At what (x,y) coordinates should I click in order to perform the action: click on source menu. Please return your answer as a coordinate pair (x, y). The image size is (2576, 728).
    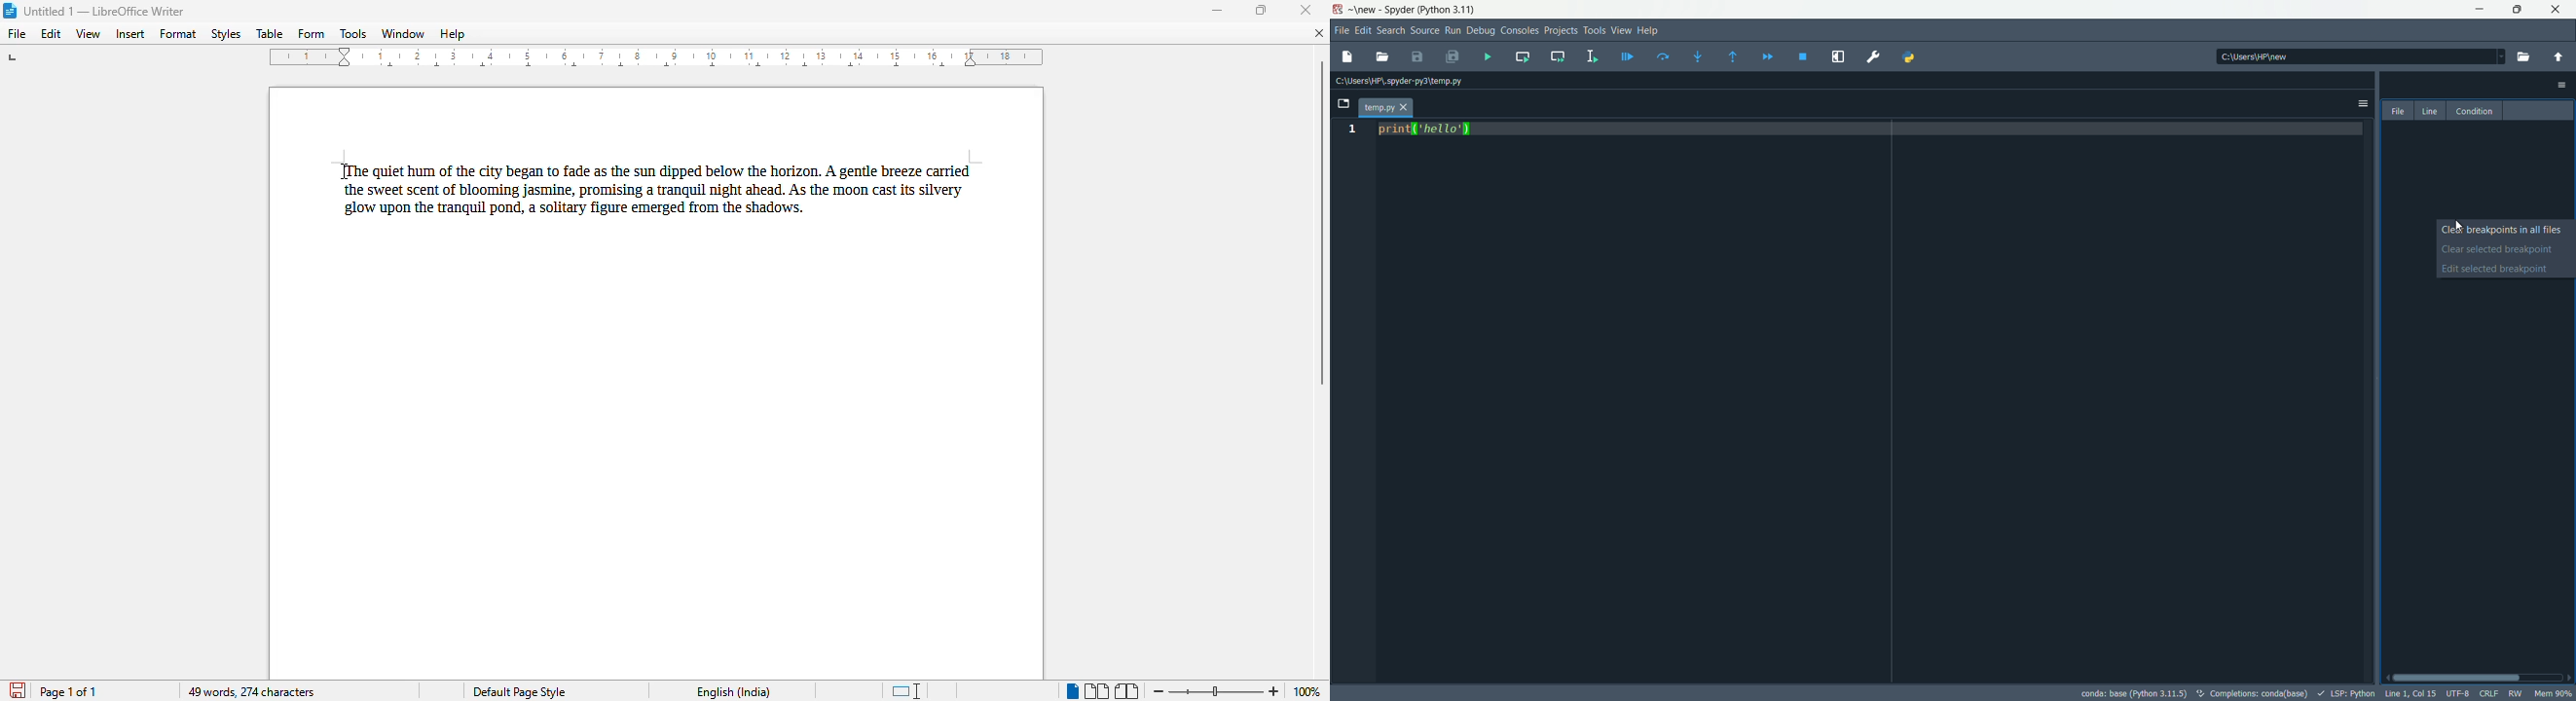
    Looking at the image, I should click on (1425, 31).